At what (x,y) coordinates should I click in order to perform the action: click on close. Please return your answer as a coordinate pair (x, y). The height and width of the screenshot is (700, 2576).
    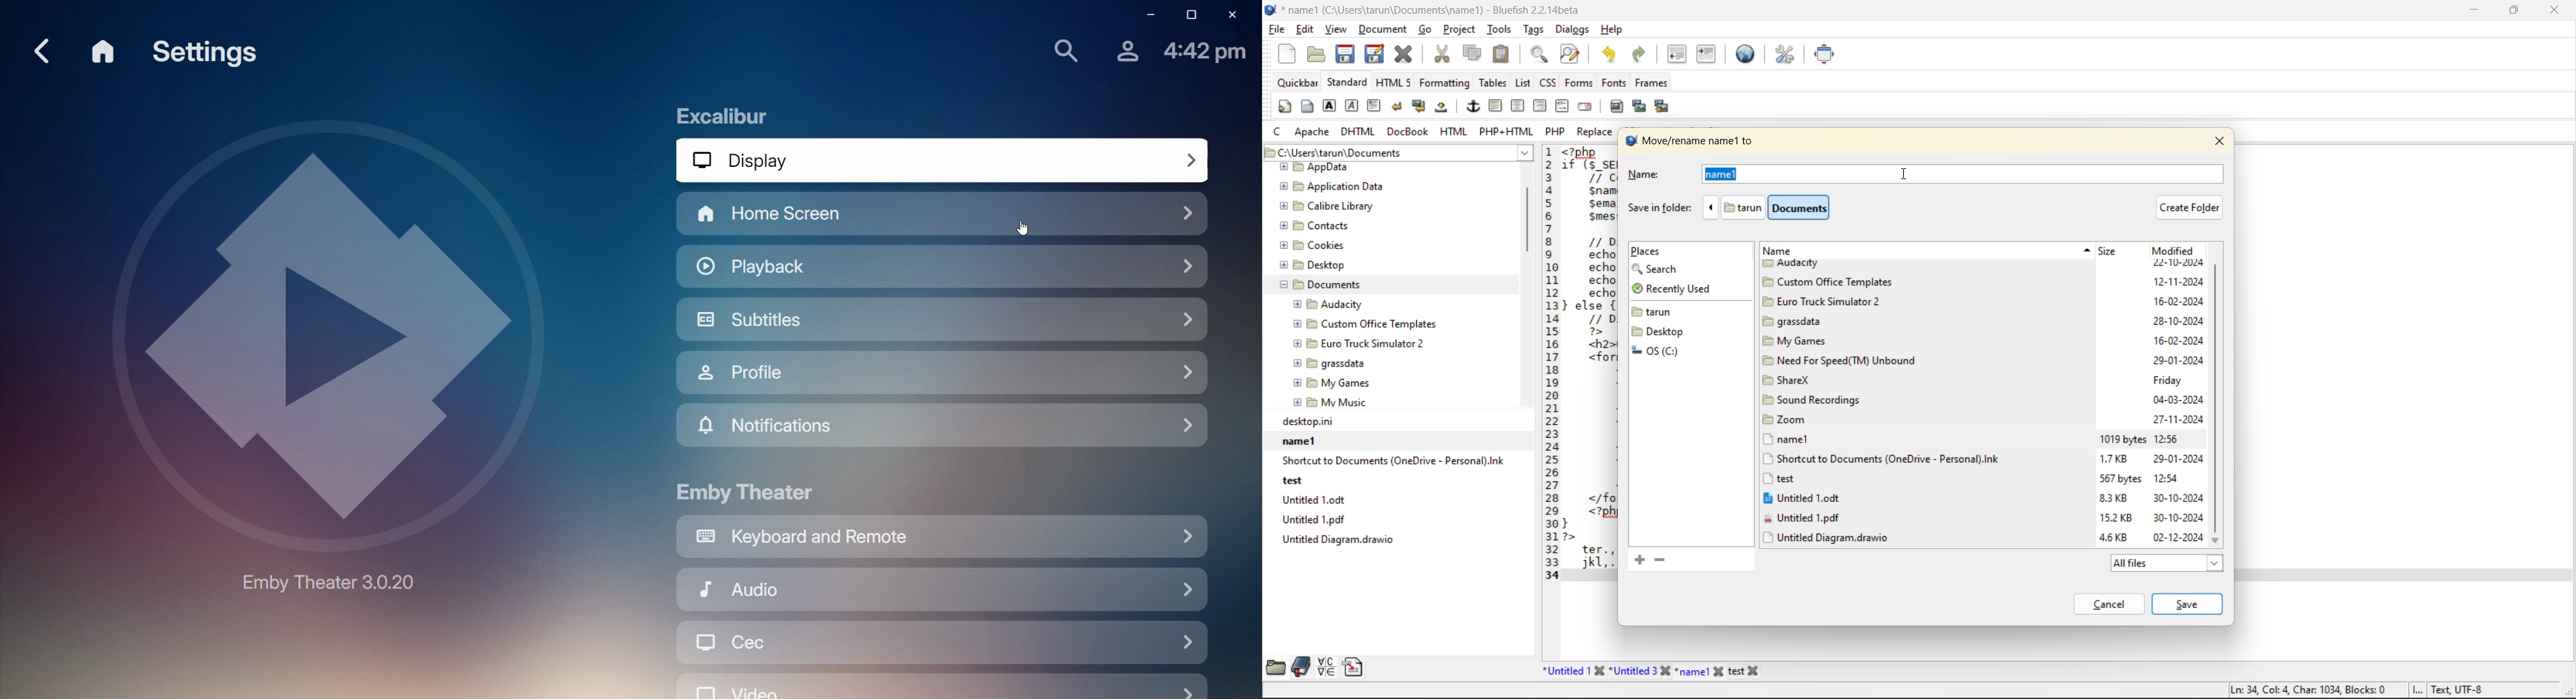
    Looking at the image, I should click on (2220, 140).